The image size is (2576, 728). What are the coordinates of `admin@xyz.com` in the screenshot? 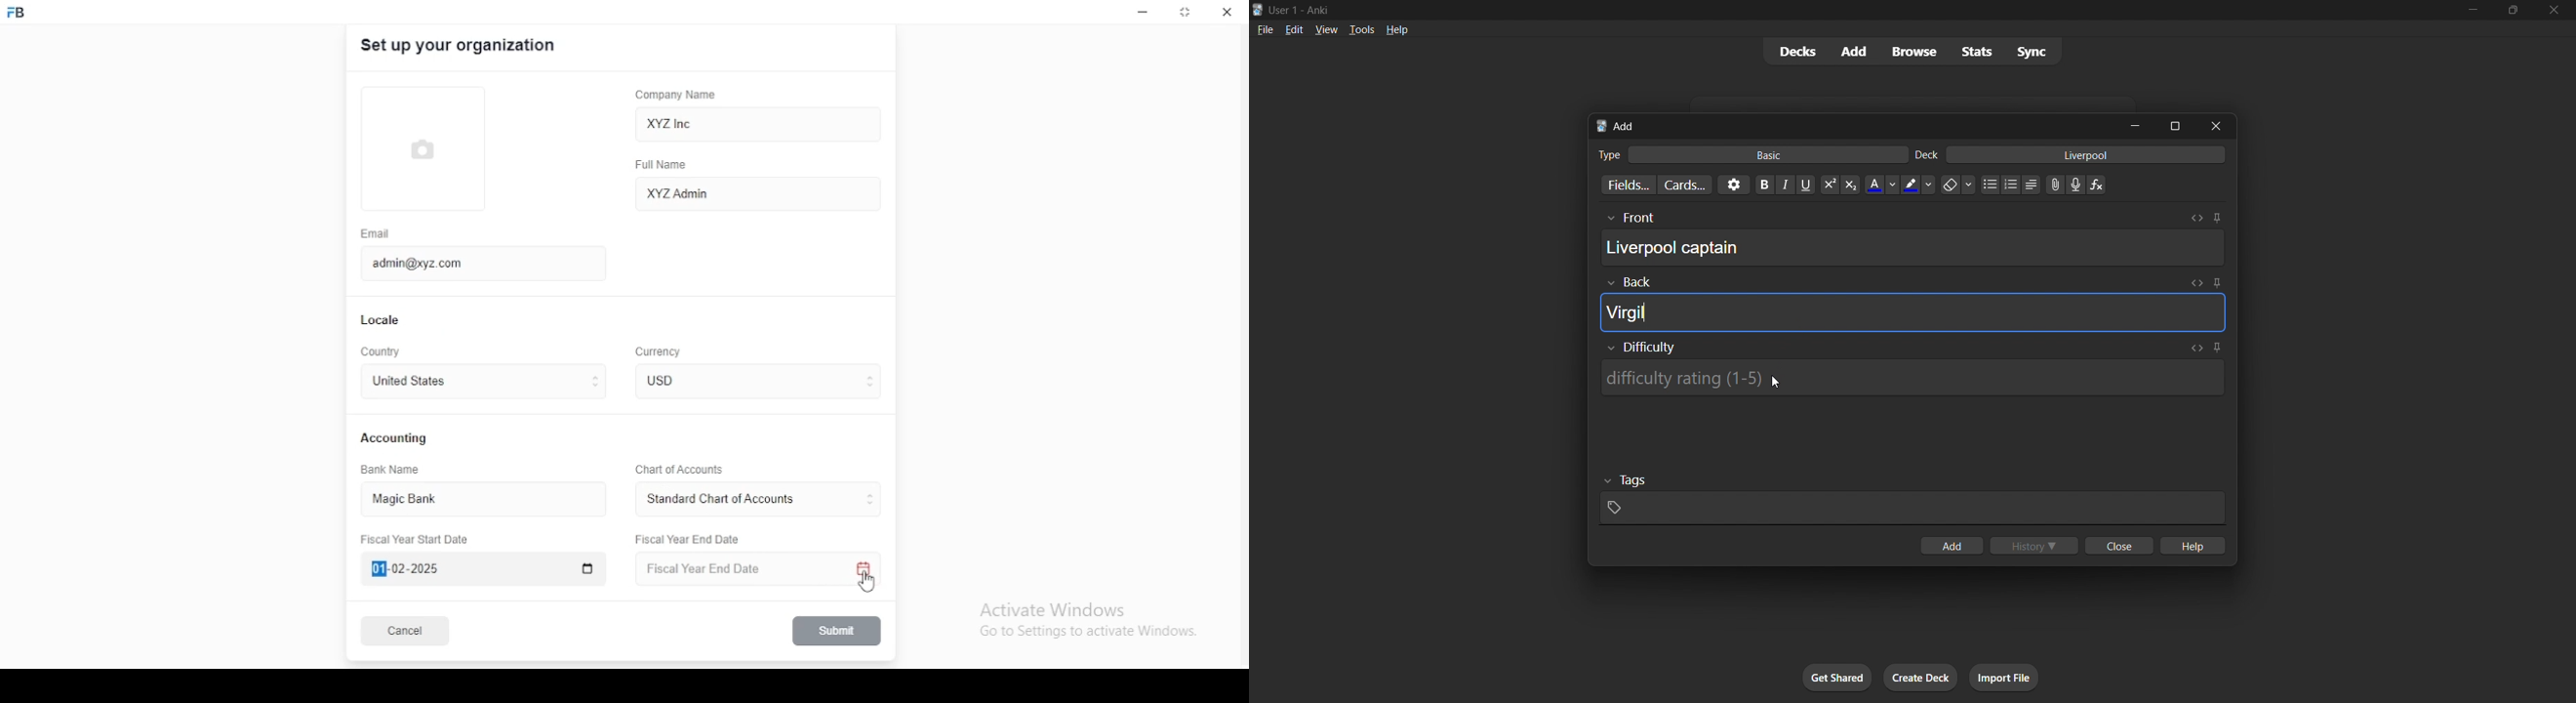 It's located at (473, 262).